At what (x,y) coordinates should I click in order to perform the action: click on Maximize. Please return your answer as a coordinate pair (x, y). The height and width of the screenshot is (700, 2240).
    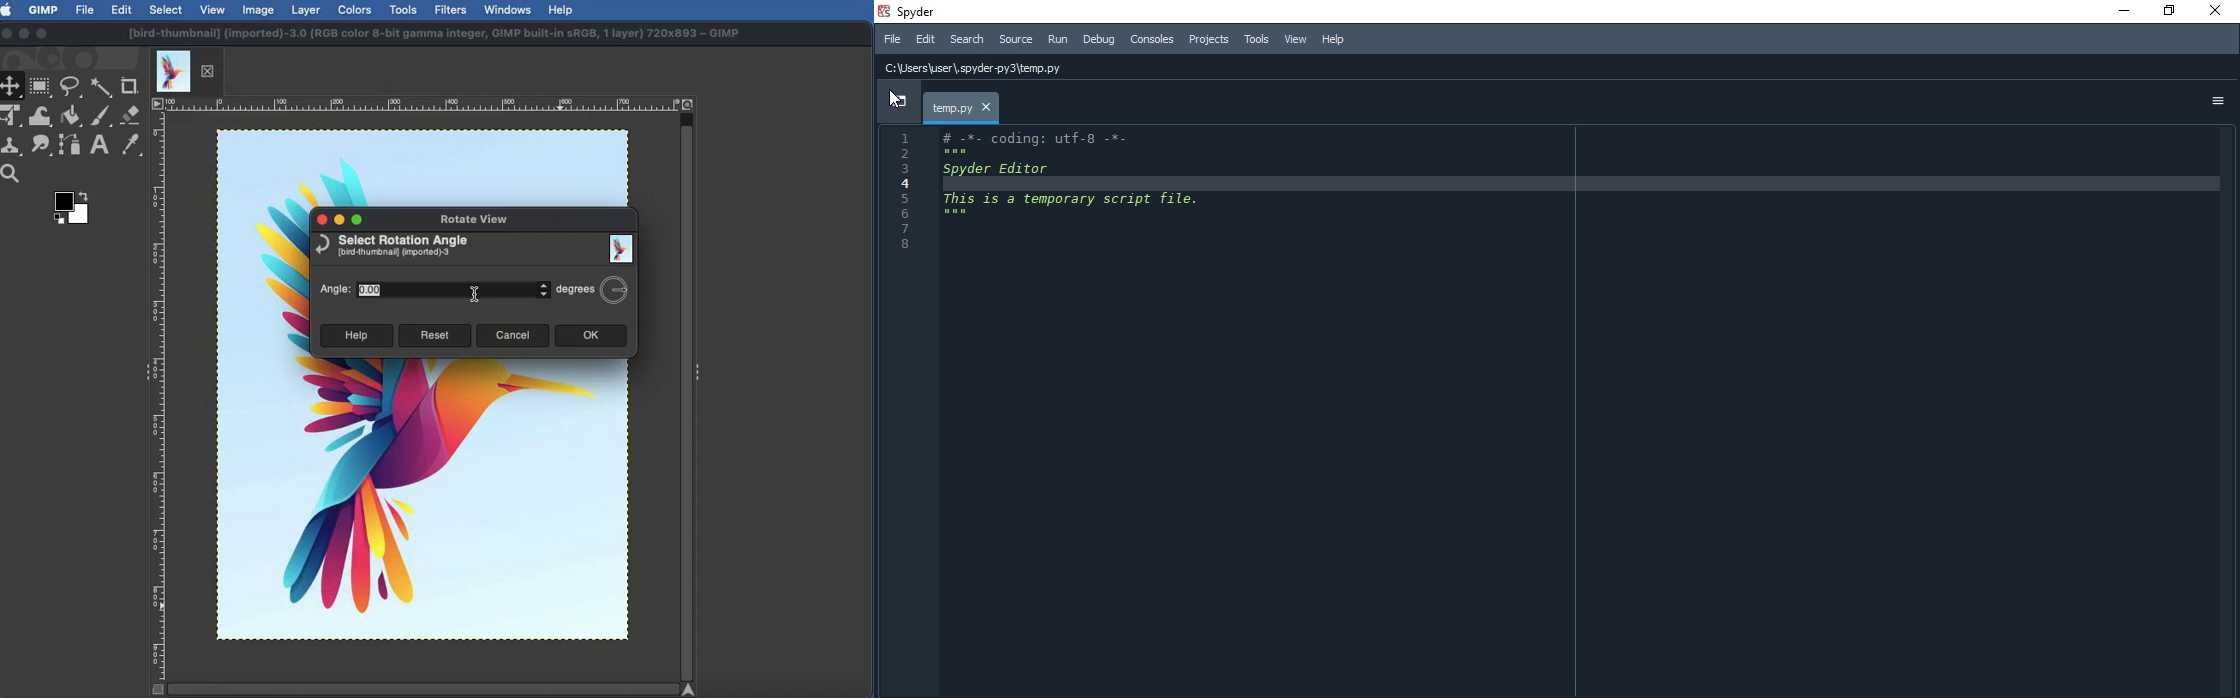
    Looking at the image, I should click on (41, 35).